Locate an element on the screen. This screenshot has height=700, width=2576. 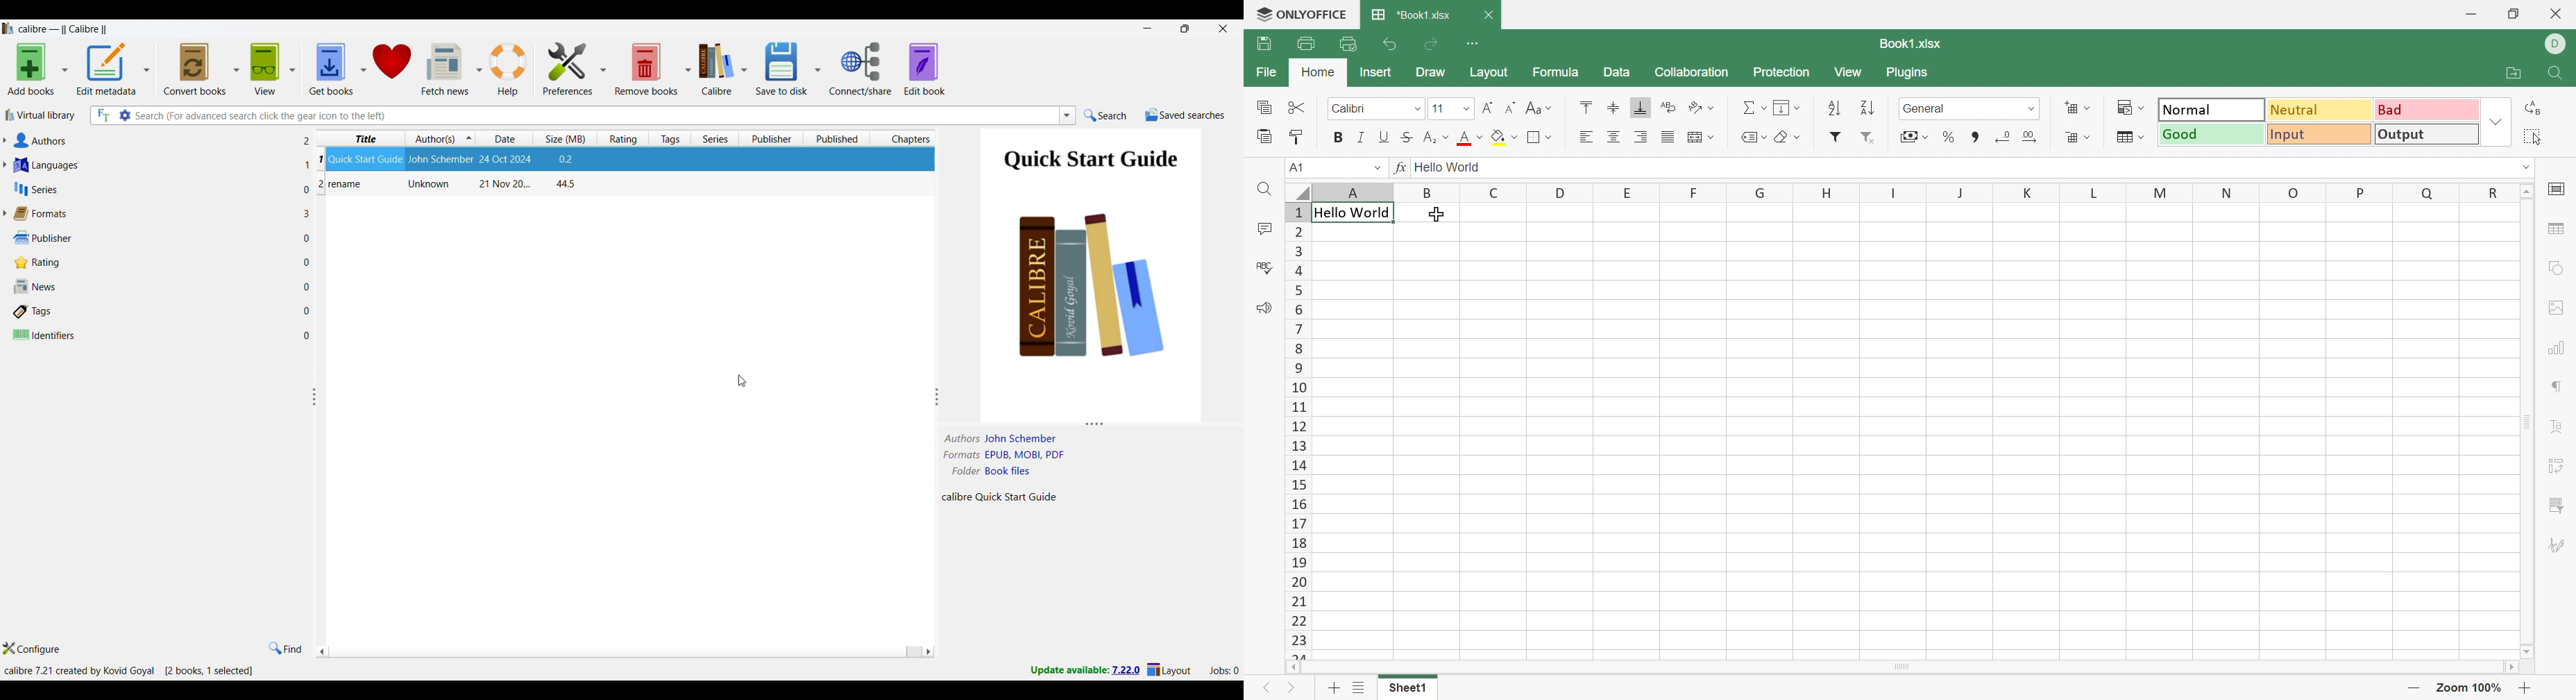
Sort descending is located at coordinates (1867, 108).